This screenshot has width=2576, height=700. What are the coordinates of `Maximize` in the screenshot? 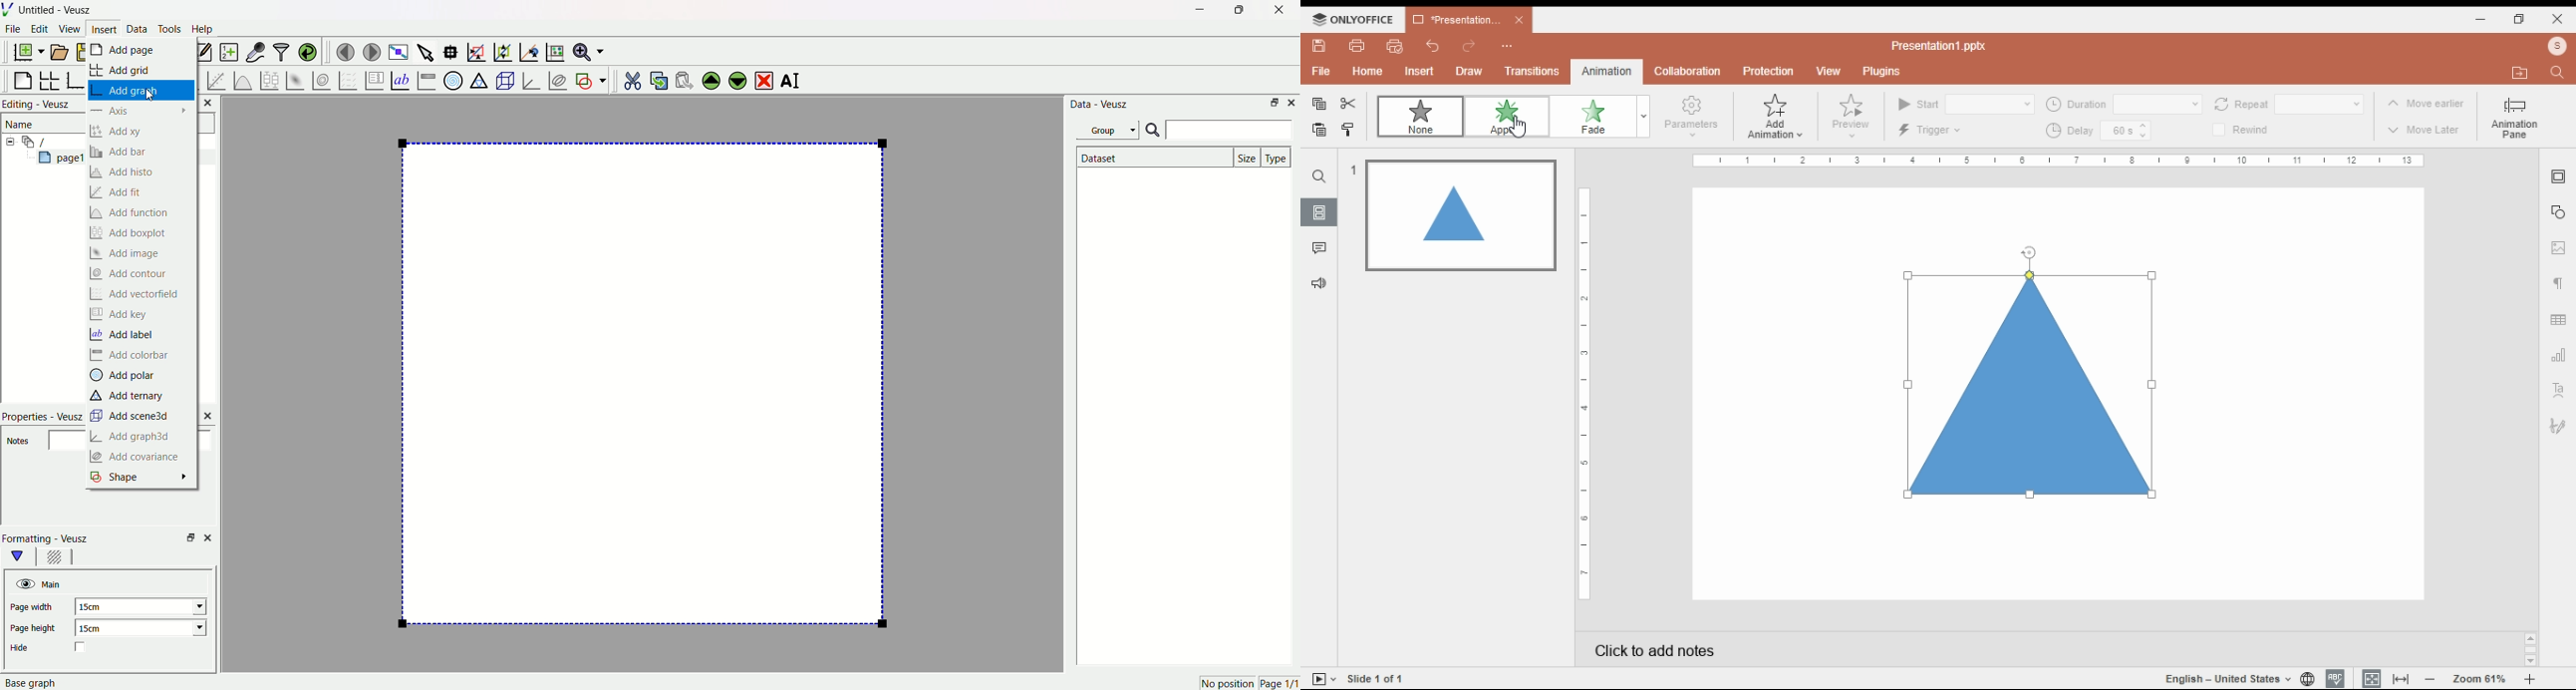 It's located at (1236, 10).